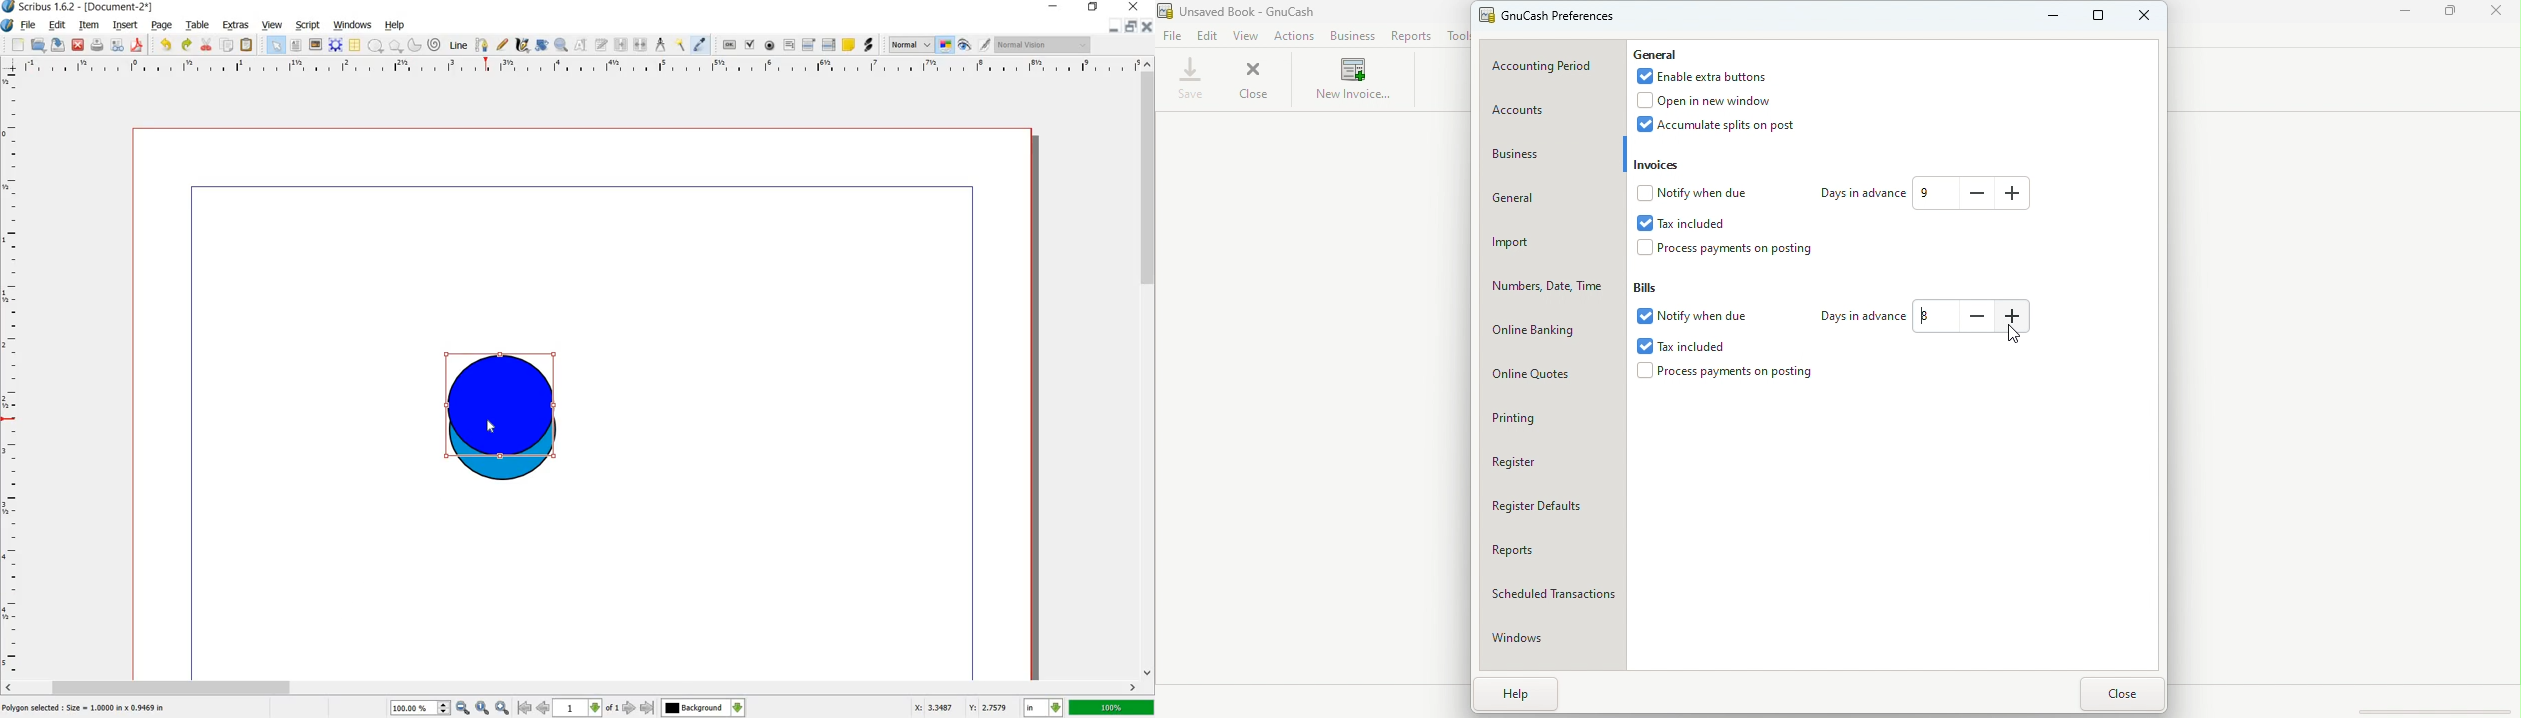  Describe the element at coordinates (1672, 165) in the screenshot. I see `Invoices` at that location.